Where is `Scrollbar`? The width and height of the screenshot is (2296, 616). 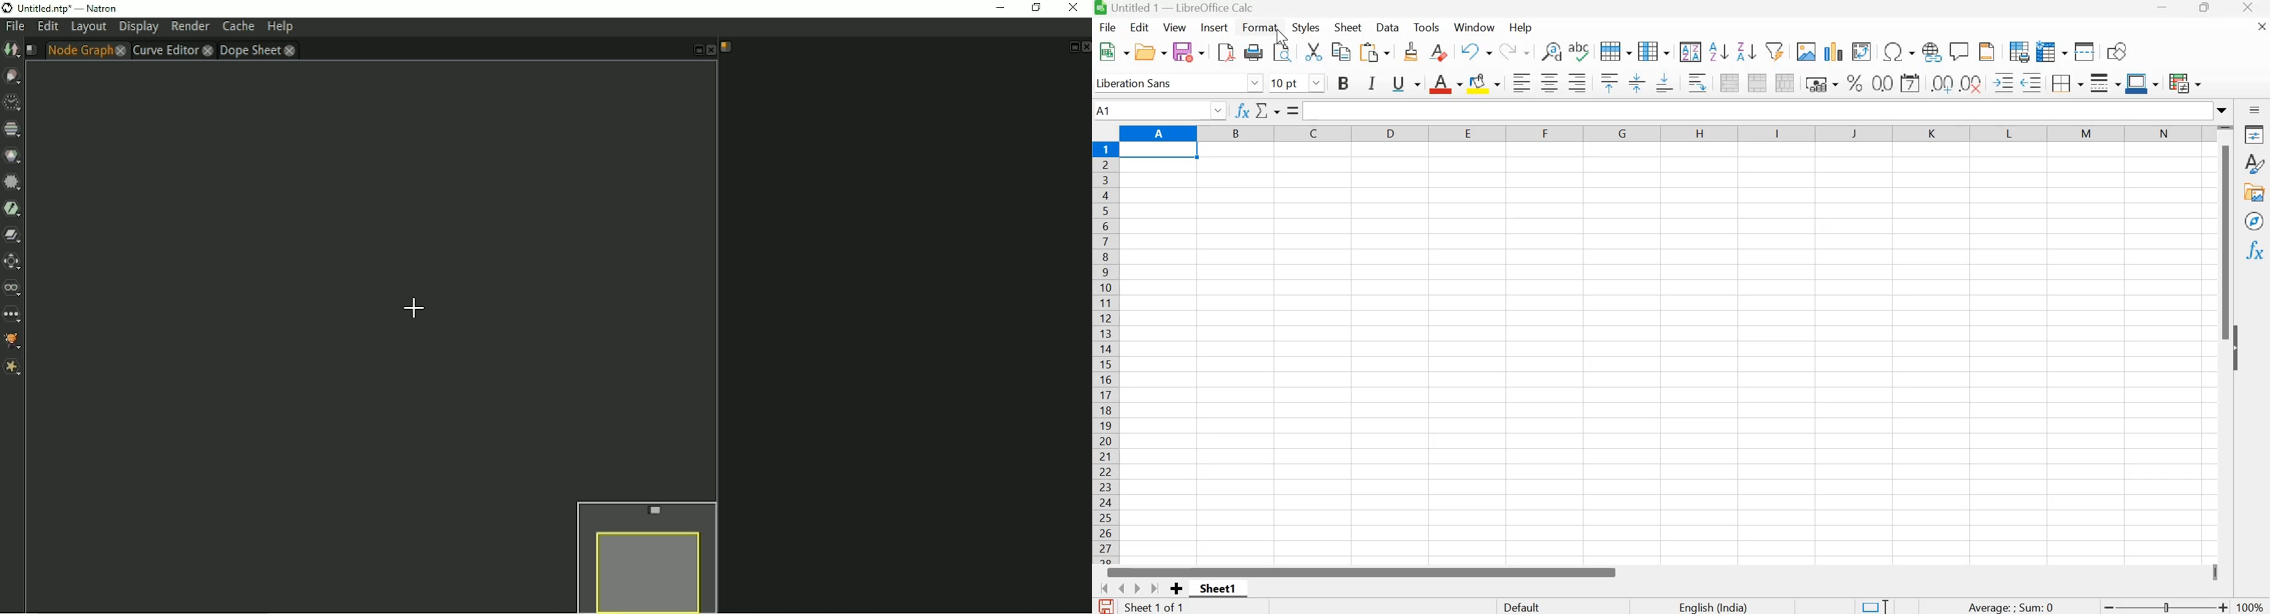
Scrollbar is located at coordinates (1364, 572).